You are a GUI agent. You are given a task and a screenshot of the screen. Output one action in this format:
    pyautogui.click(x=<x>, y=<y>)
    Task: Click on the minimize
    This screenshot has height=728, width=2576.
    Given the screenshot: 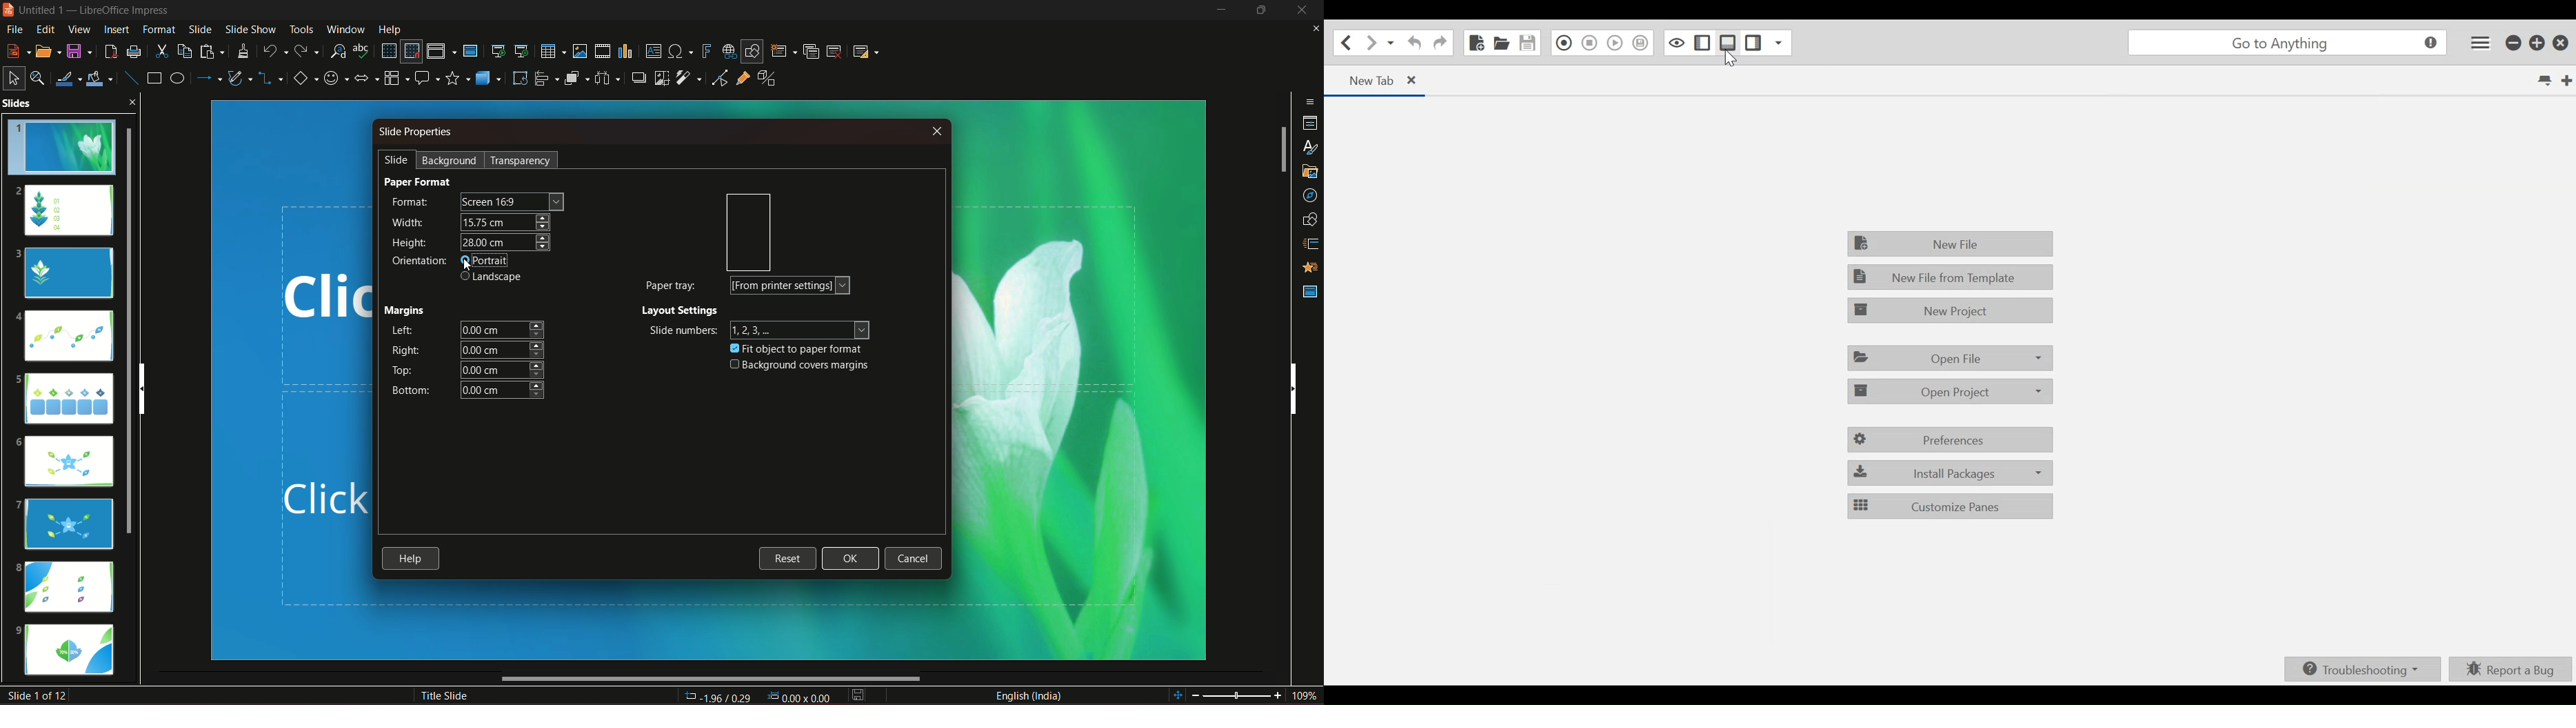 What is the action you would take?
    pyautogui.click(x=1218, y=11)
    